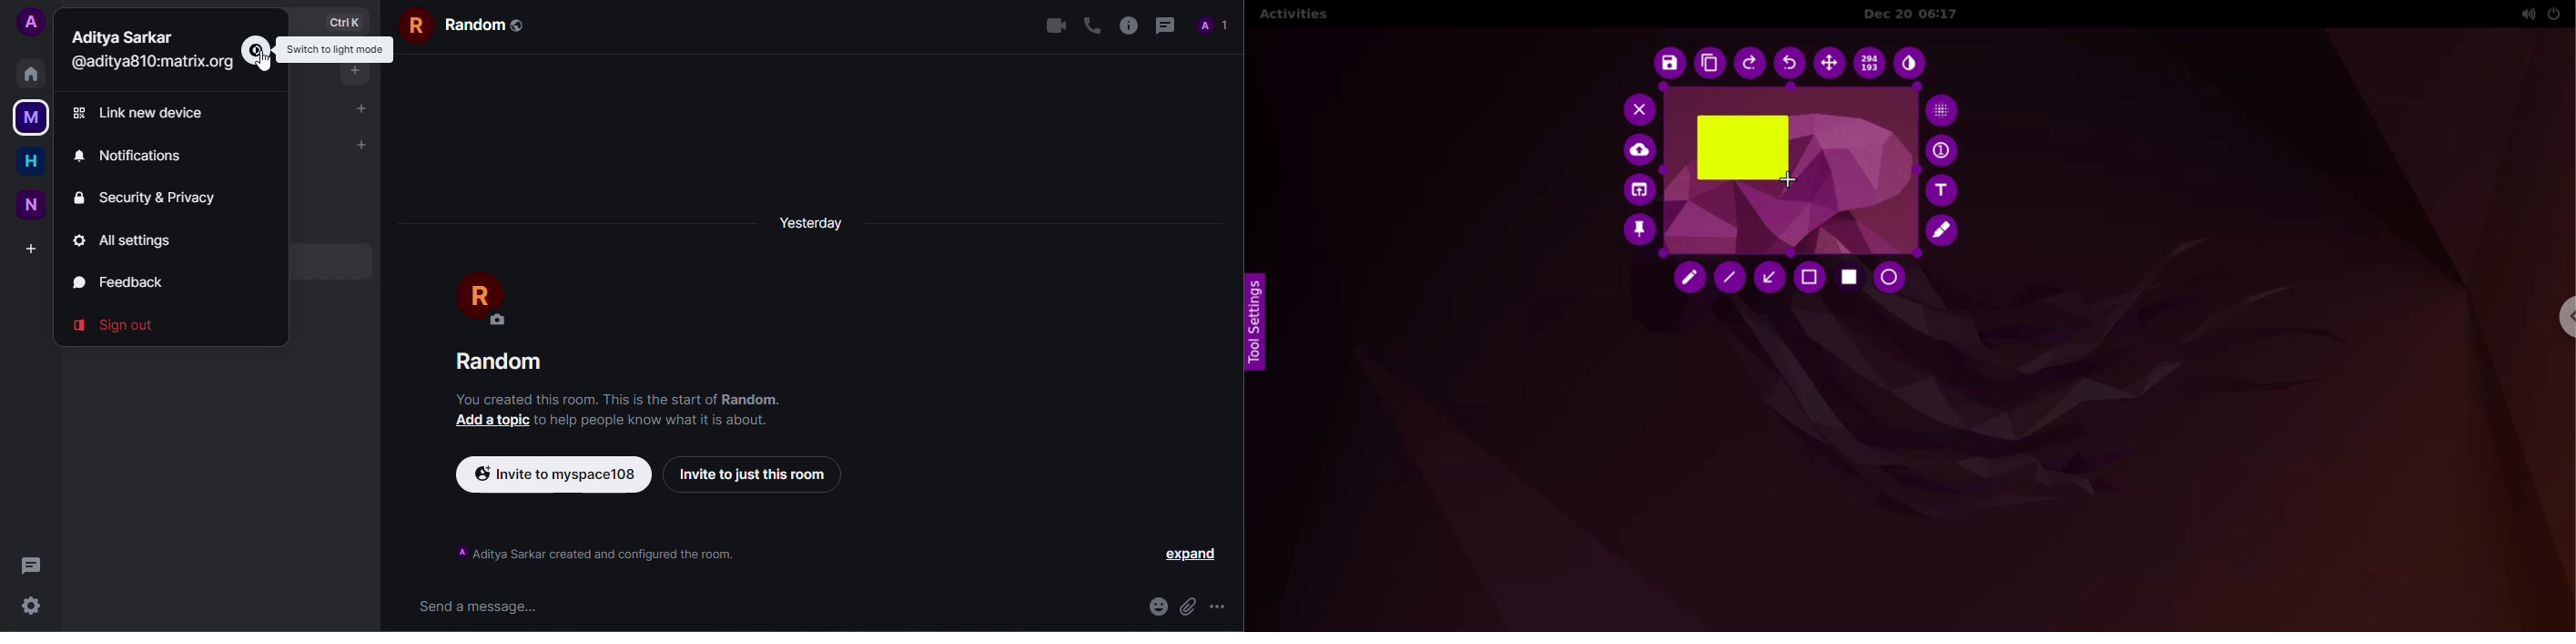 The width and height of the screenshot is (2576, 644). I want to click on threads, so click(1163, 23).